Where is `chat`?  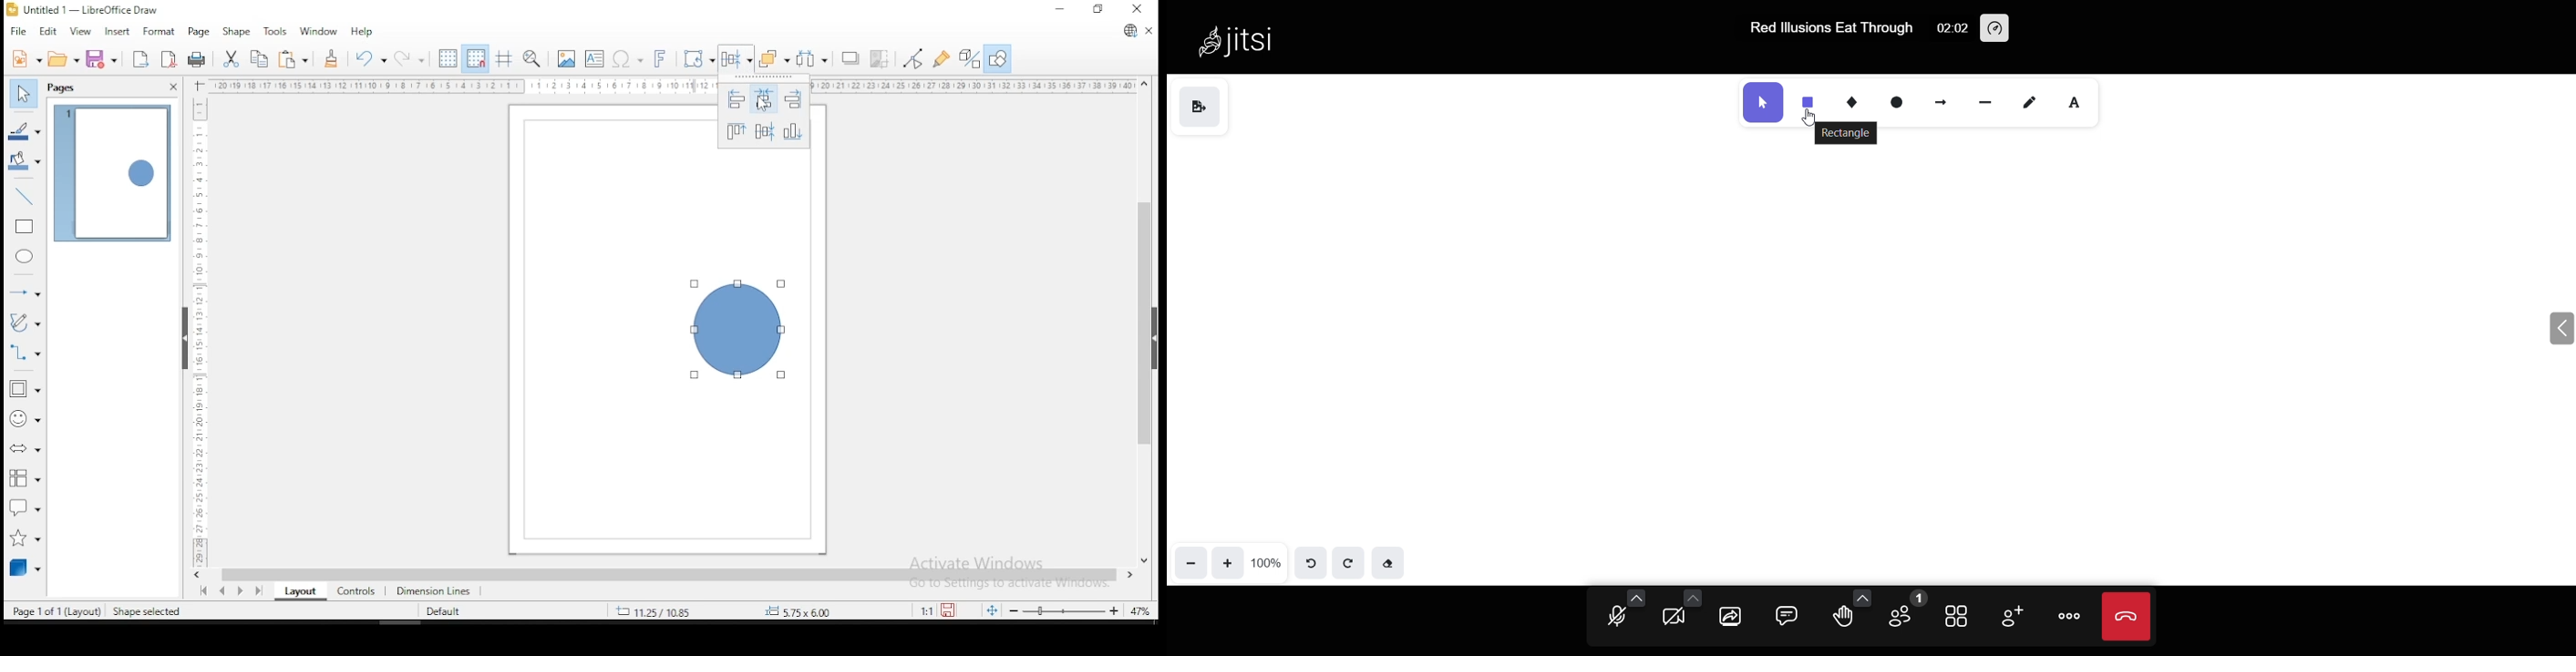
chat is located at coordinates (1787, 614).